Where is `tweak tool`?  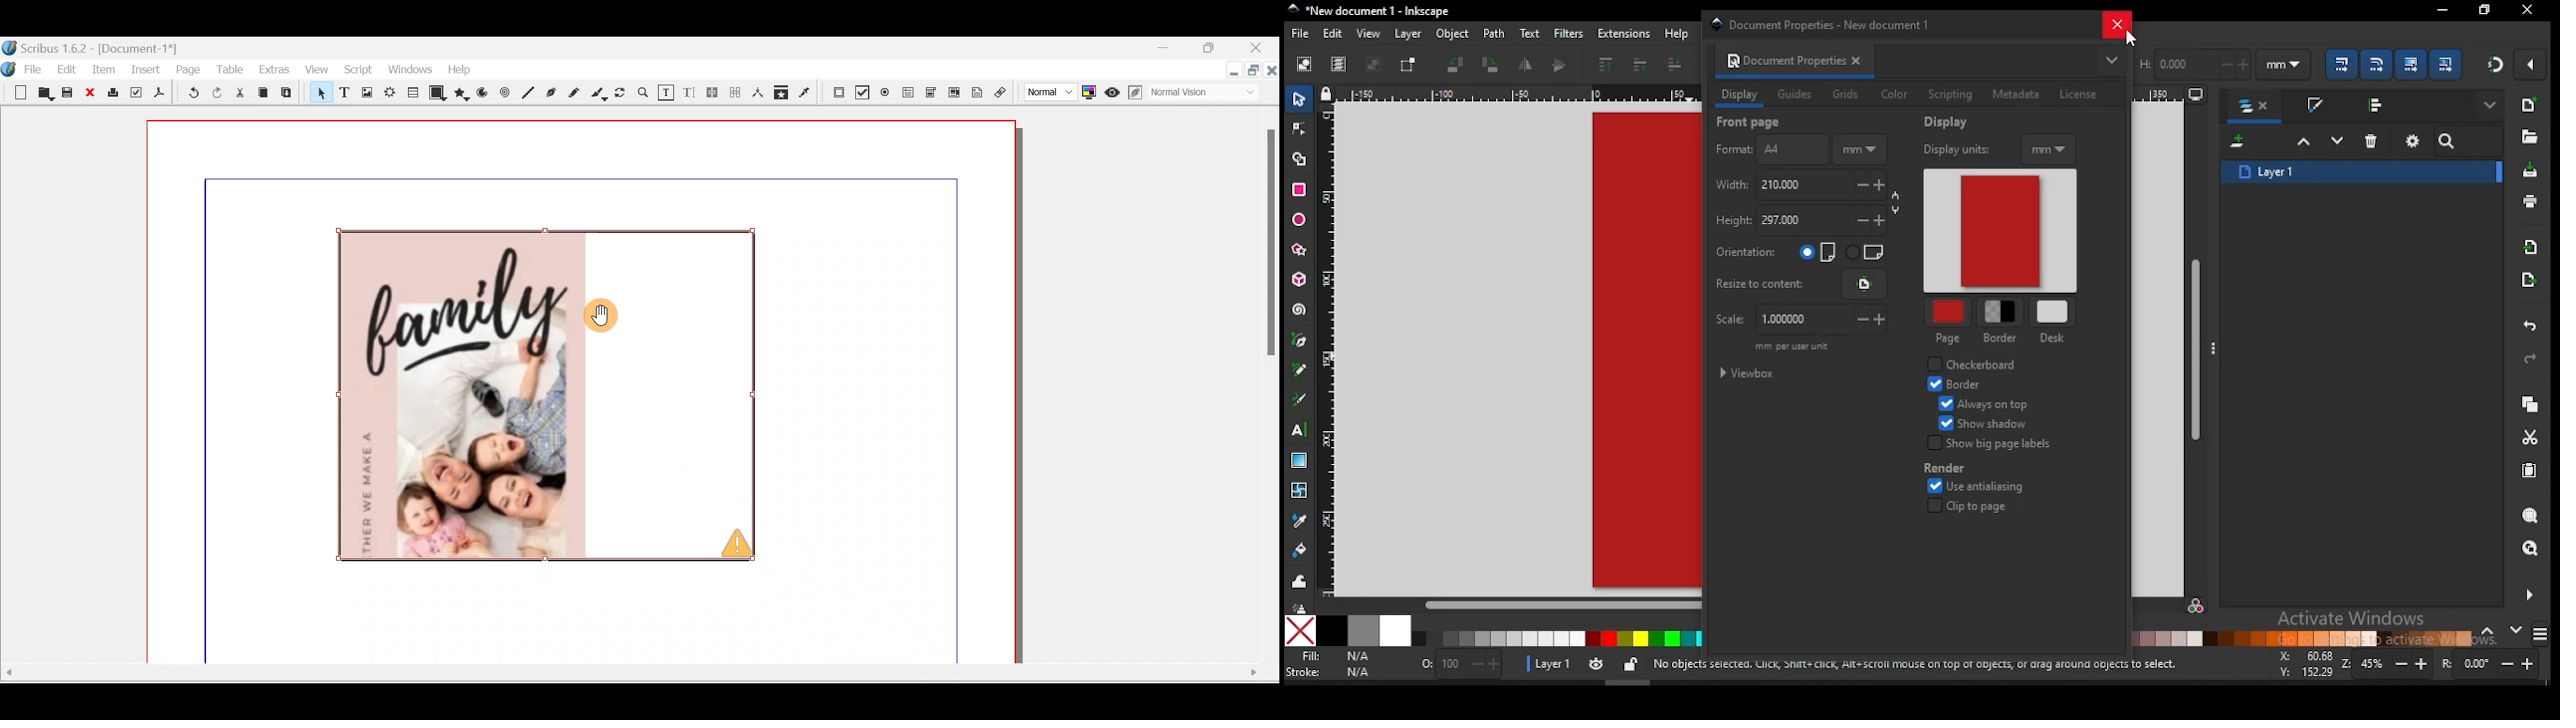 tweak tool is located at coordinates (1300, 581).